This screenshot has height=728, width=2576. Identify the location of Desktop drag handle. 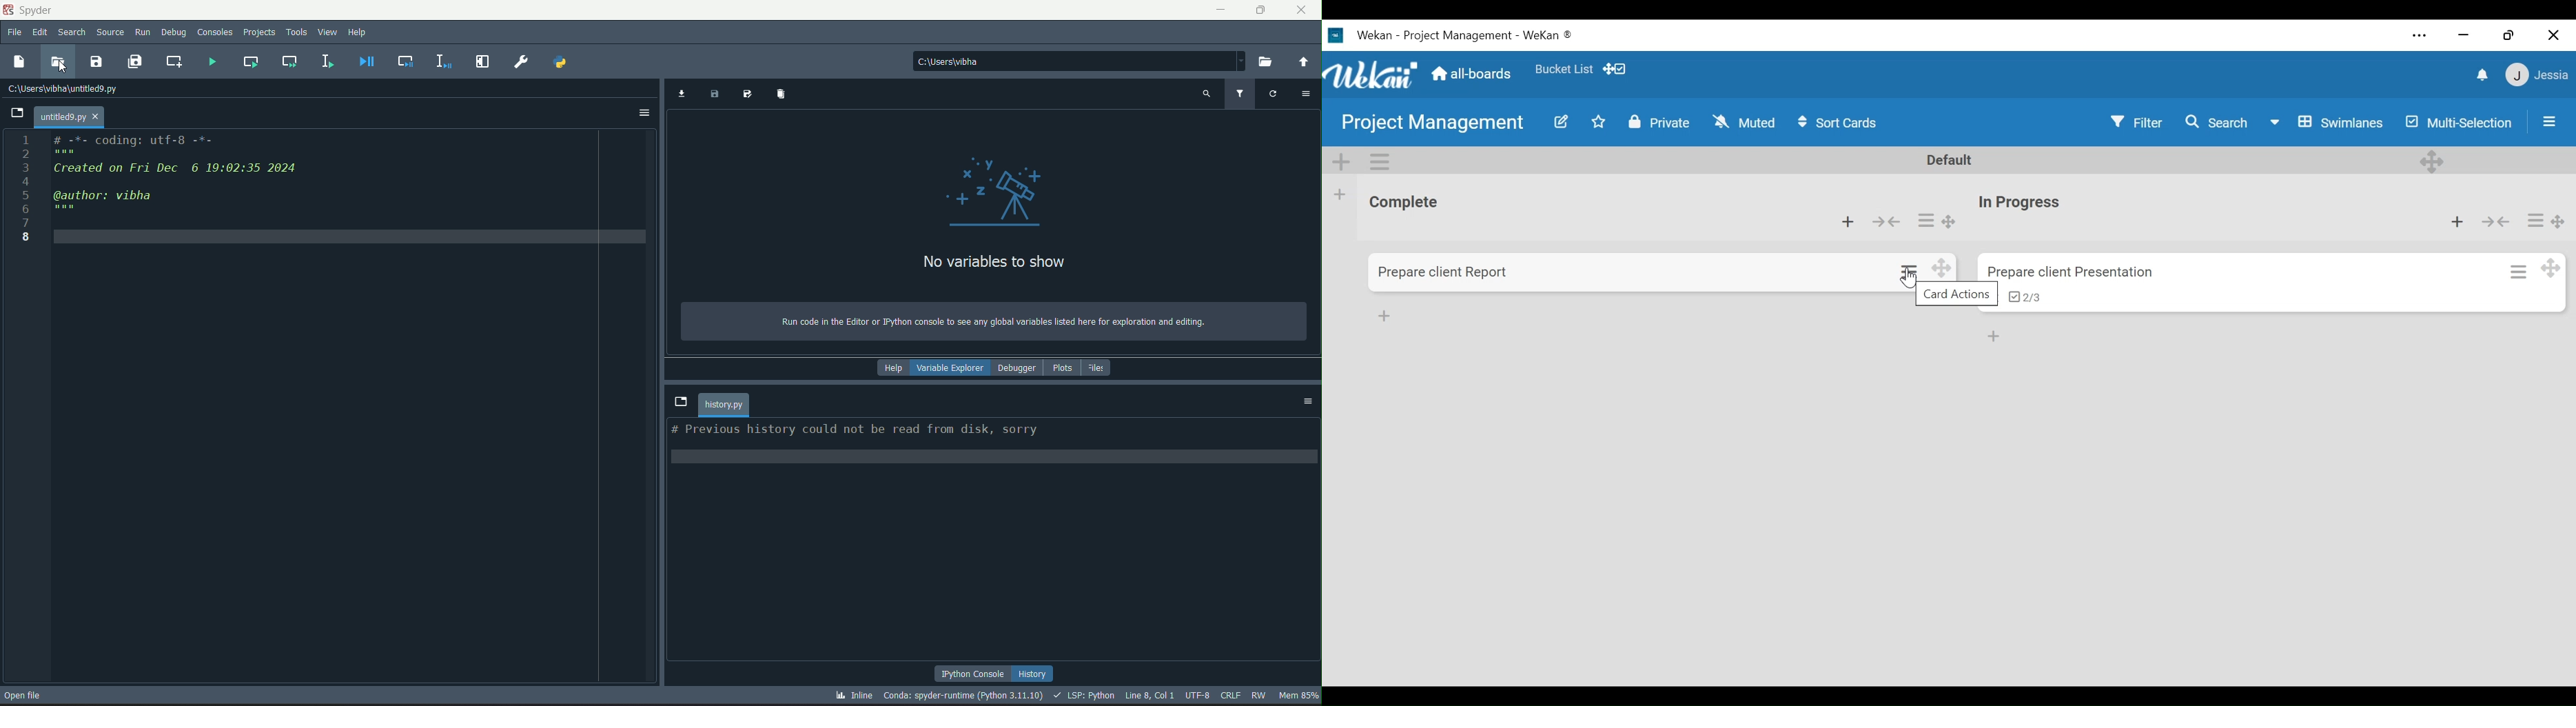
(2550, 268).